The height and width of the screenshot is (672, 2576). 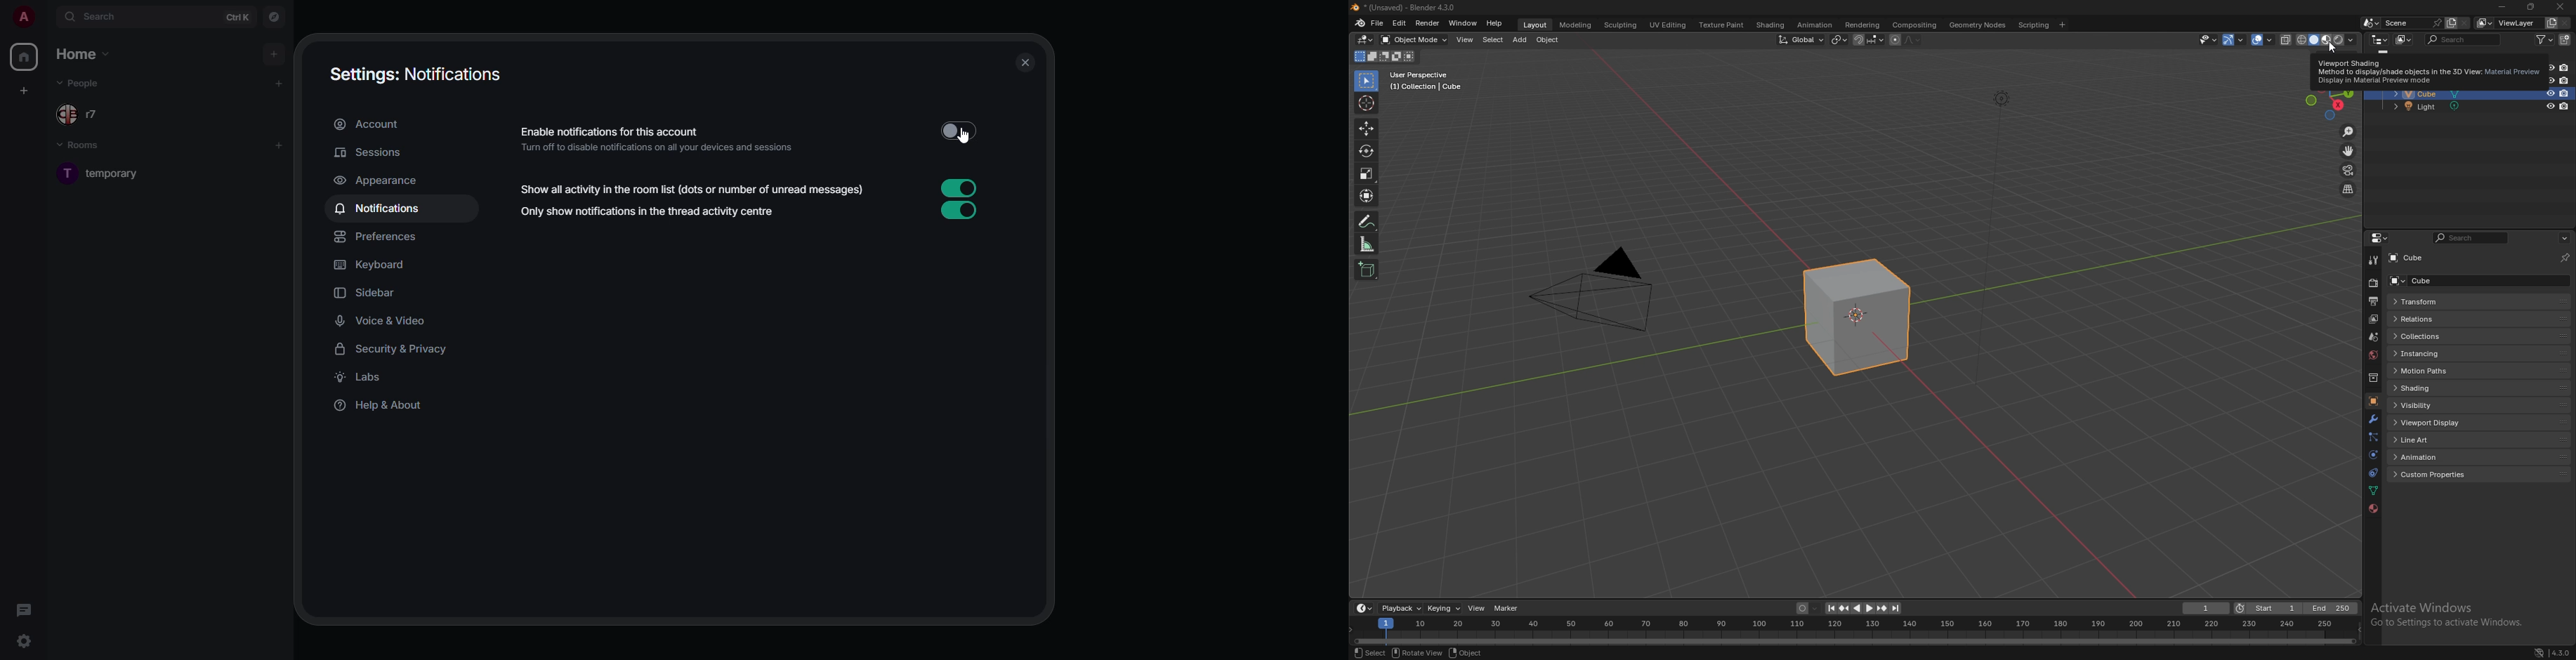 What do you see at coordinates (2442, 457) in the screenshot?
I see `animation` at bounding box center [2442, 457].